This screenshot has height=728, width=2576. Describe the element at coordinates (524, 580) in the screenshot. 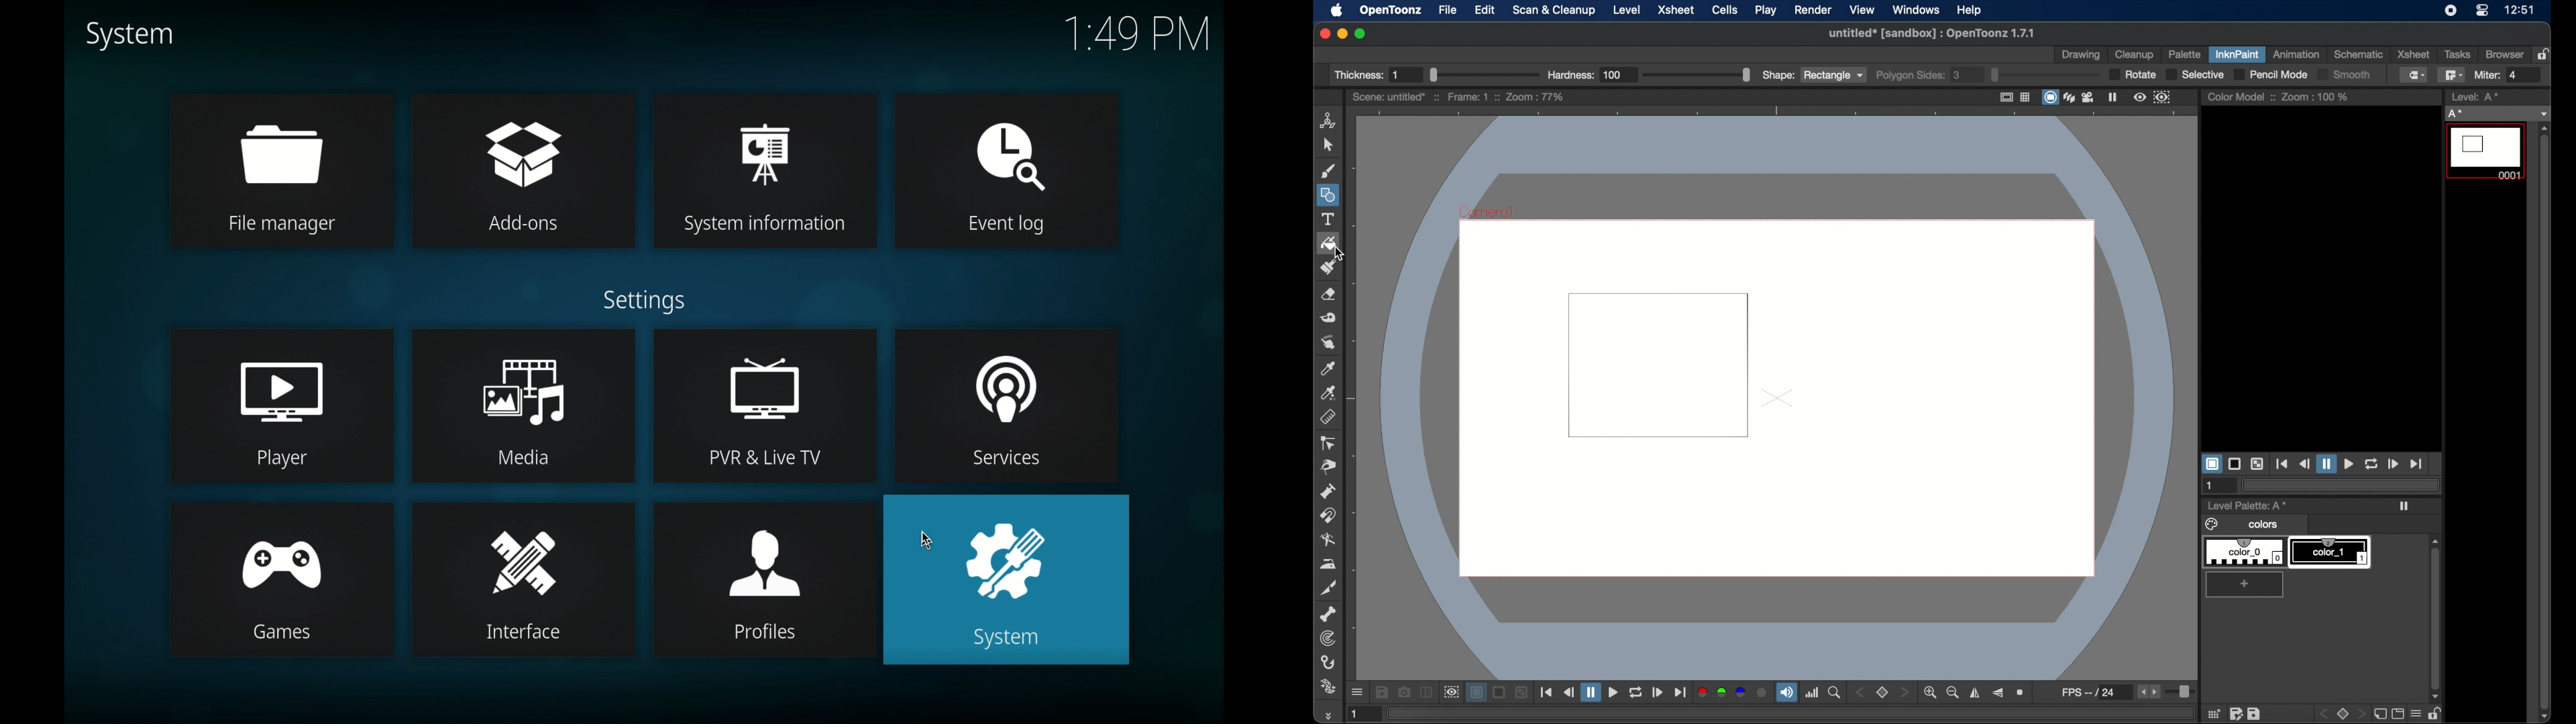

I see `interface` at that location.